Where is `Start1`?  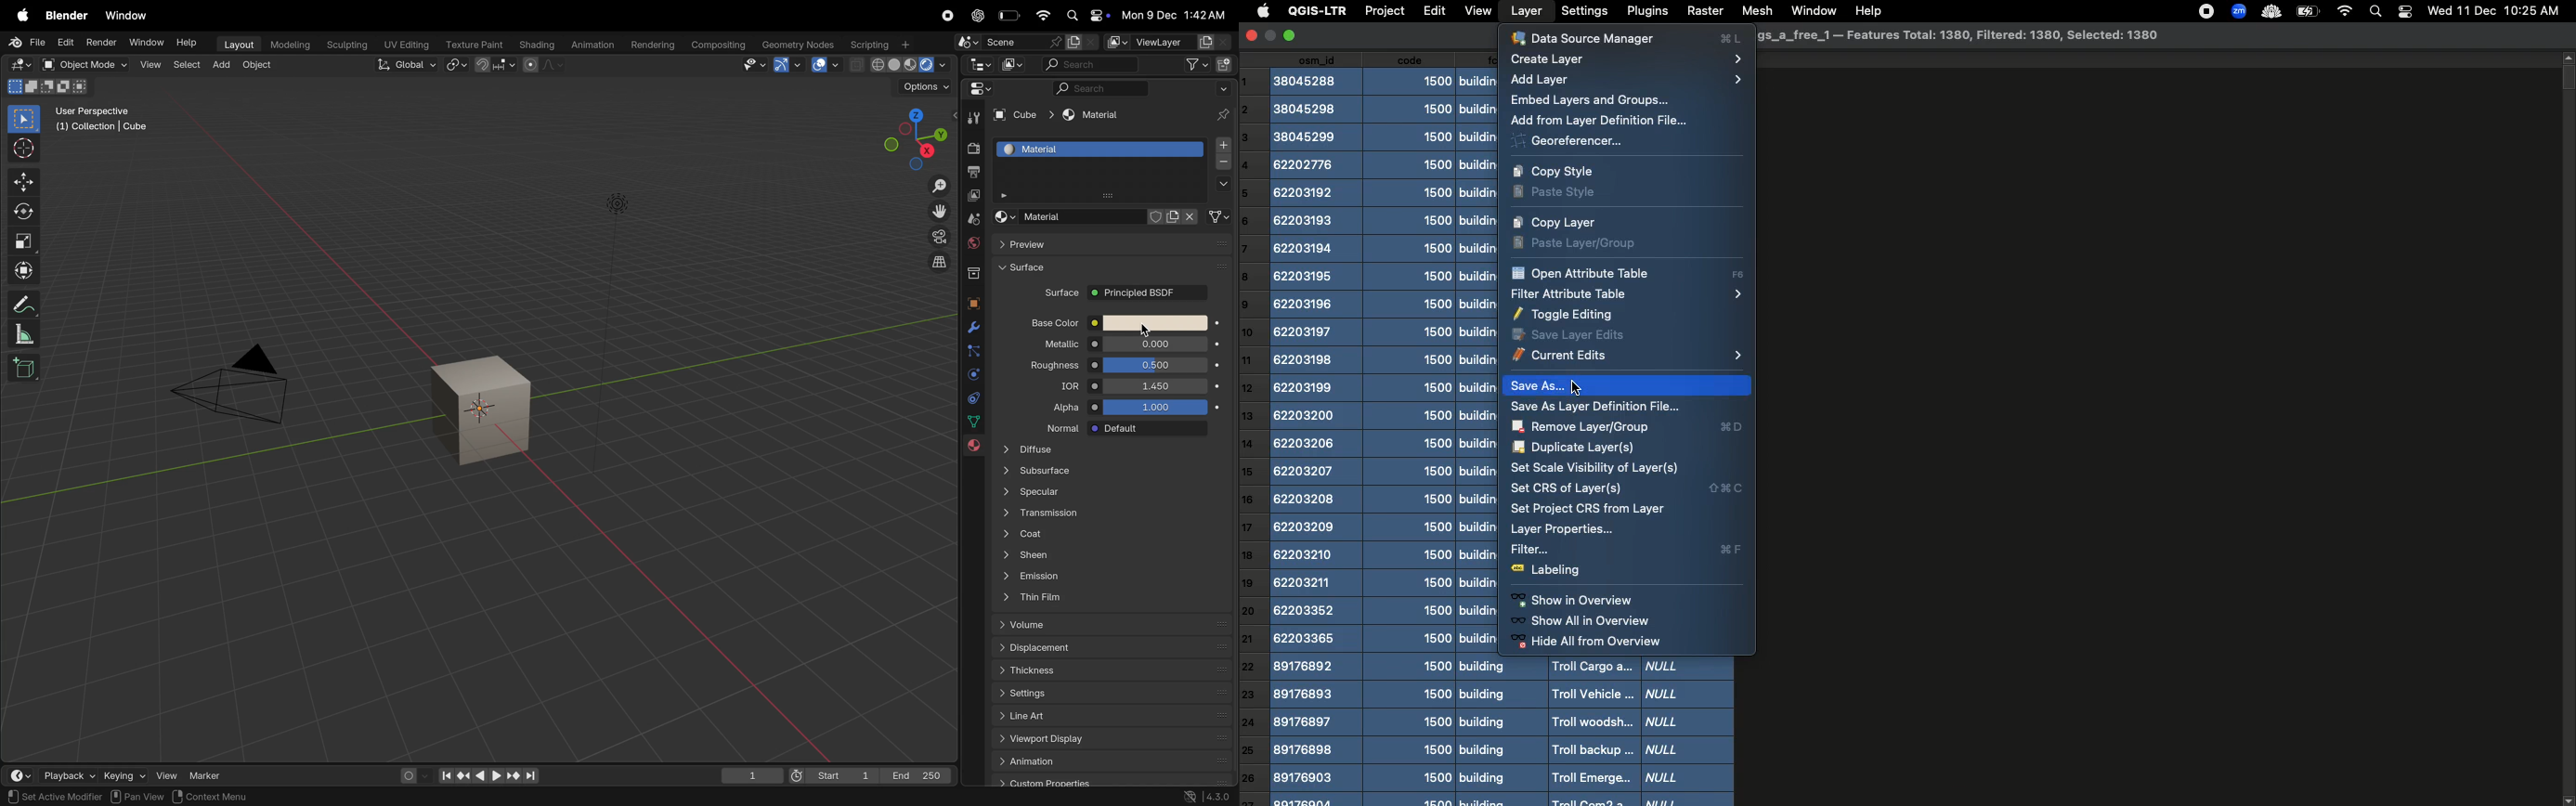 Start1 is located at coordinates (830, 776).